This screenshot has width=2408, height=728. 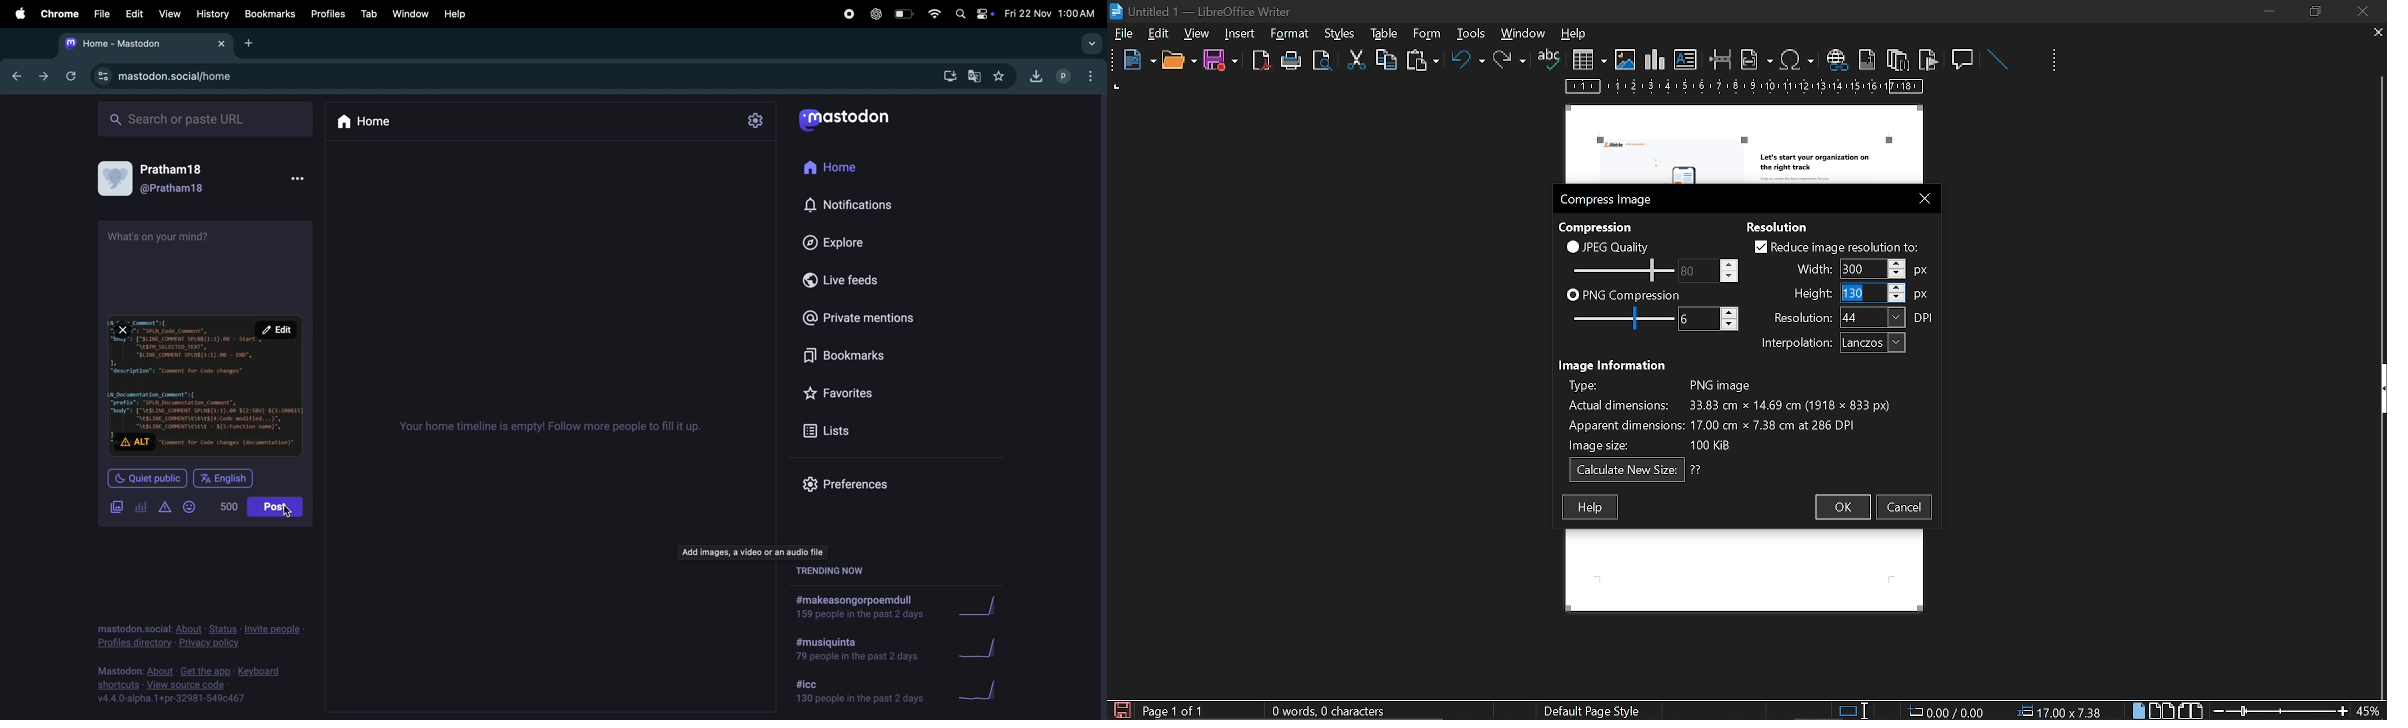 I want to click on insert bookmark, so click(x=1929, y=60).